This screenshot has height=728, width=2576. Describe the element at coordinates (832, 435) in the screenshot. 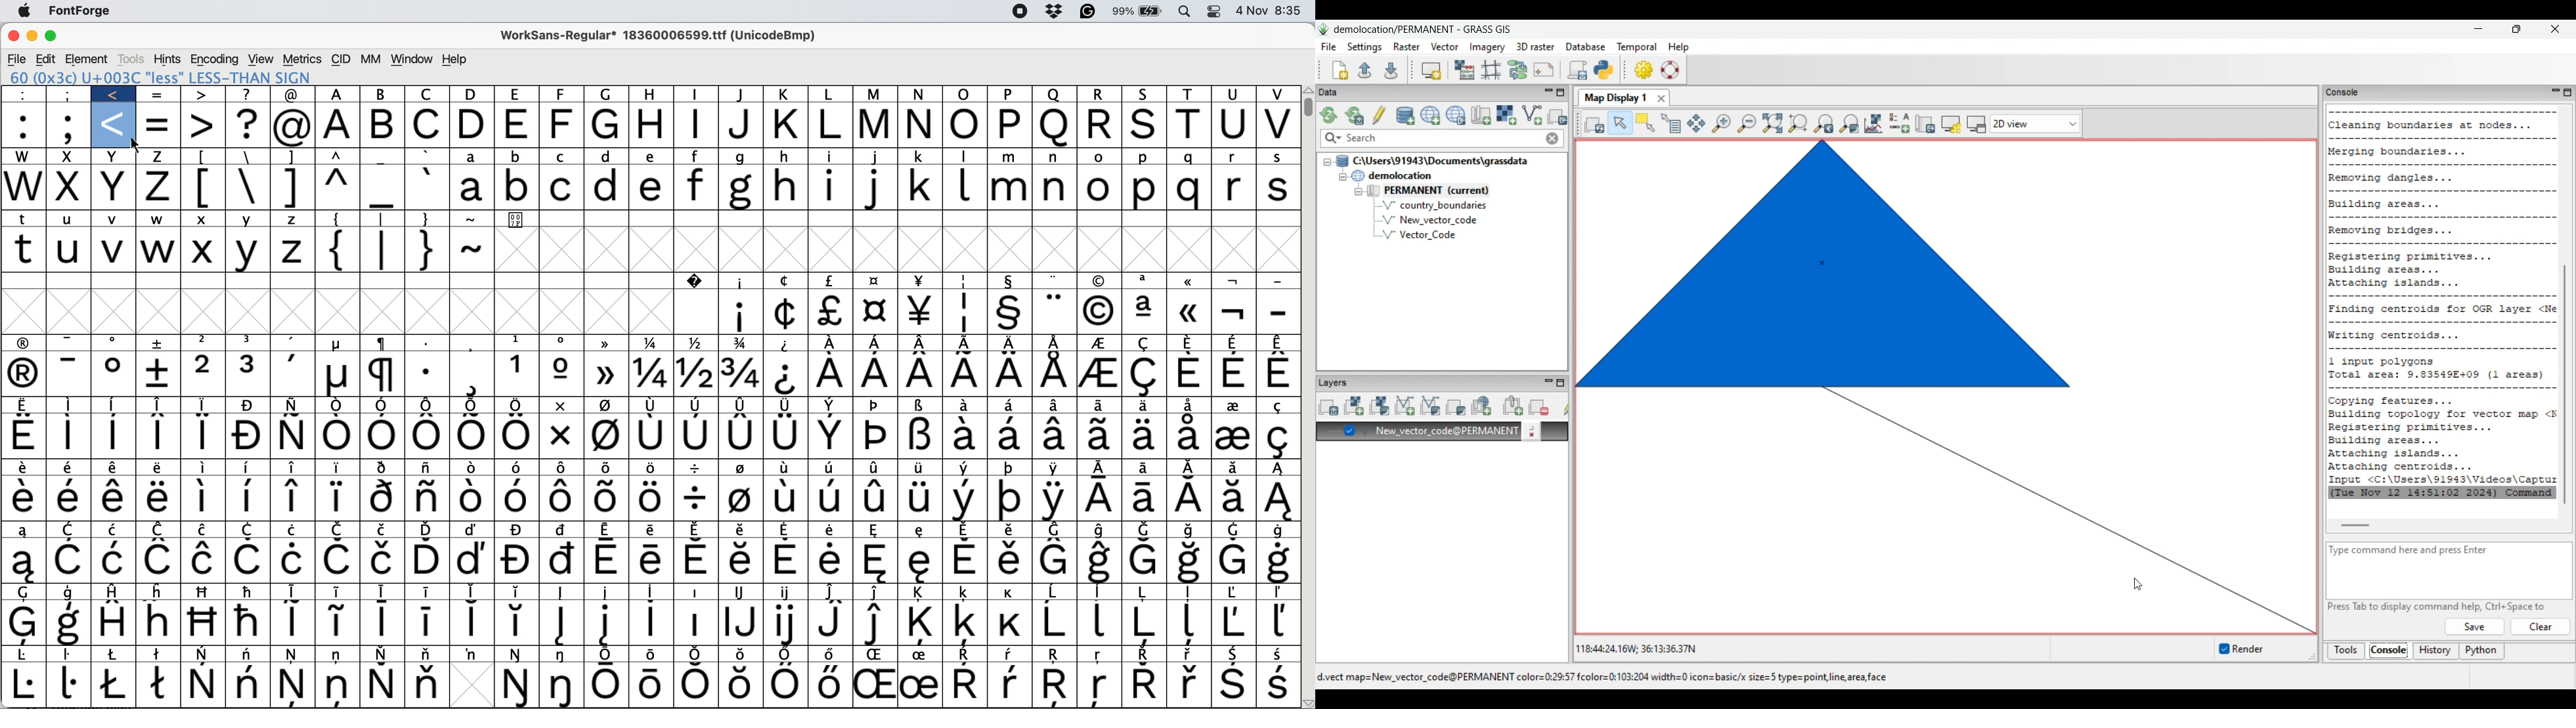

I see `Symbol` at that location.